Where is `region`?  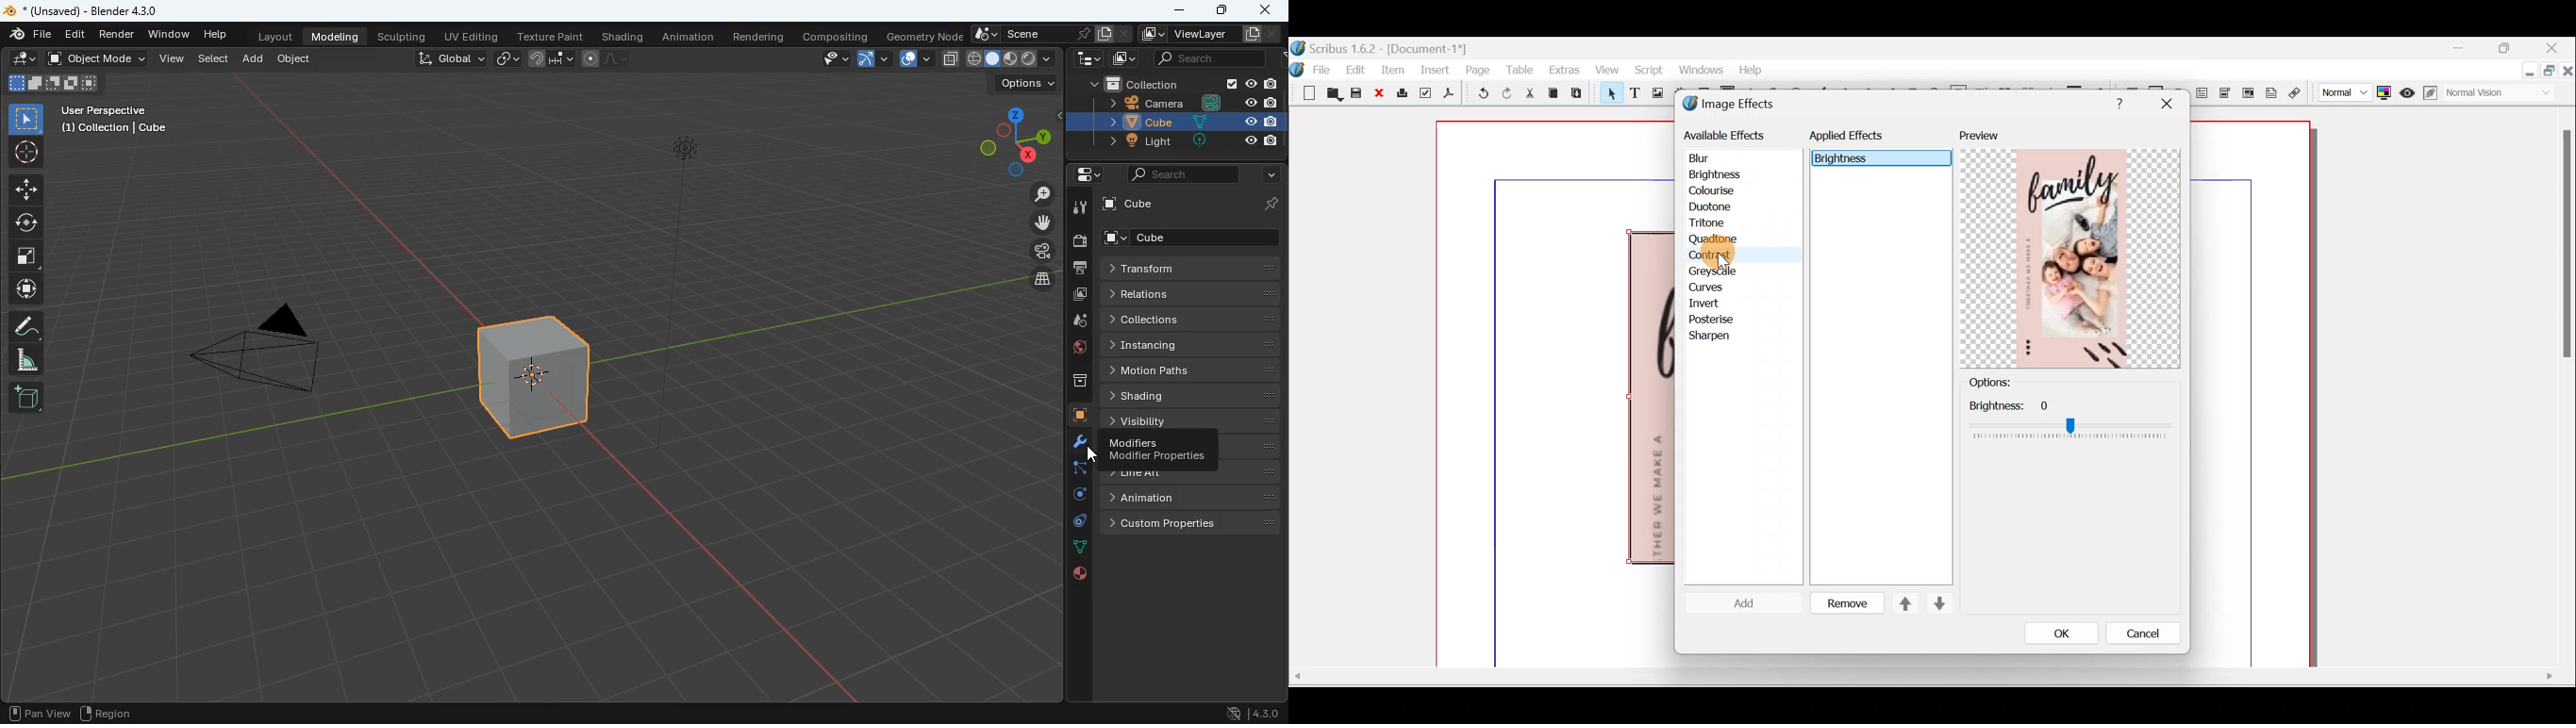
region is located at coordinates (109, 711).